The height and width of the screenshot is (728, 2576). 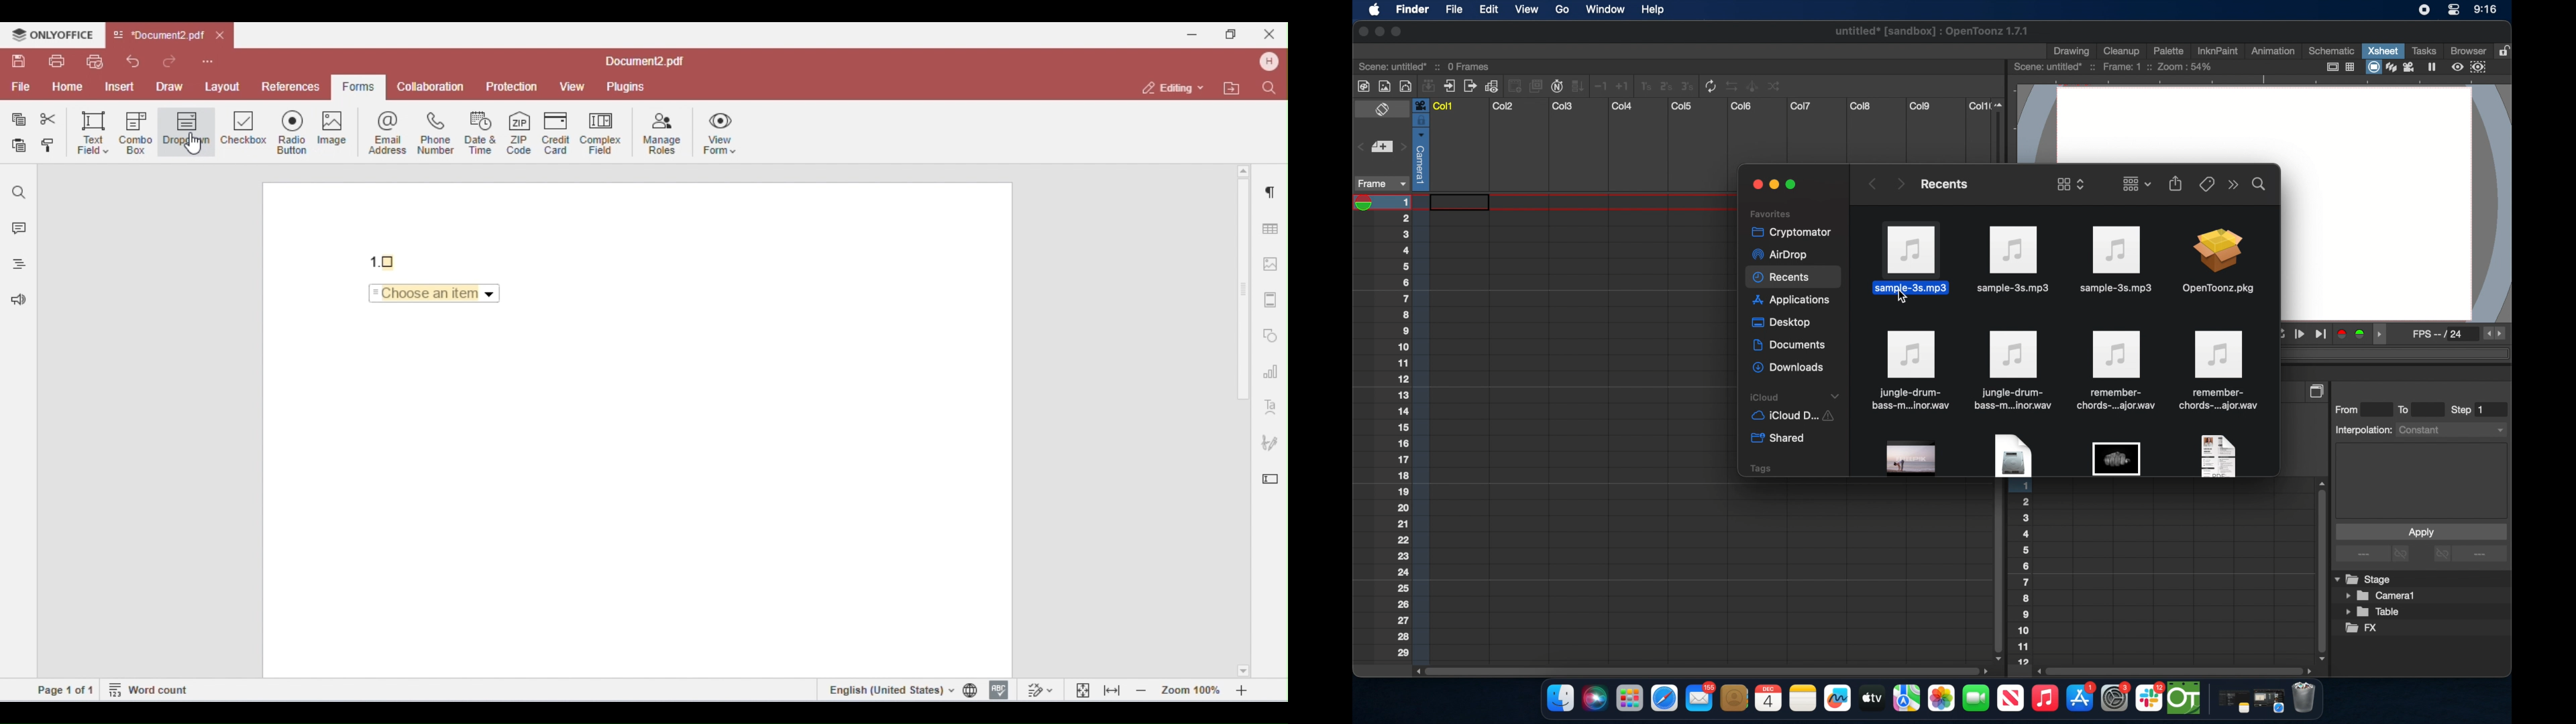 What do you see at coordinates (1976, 697) in the screenshot?
I see `facetime` at bounding box center [1976, 697].